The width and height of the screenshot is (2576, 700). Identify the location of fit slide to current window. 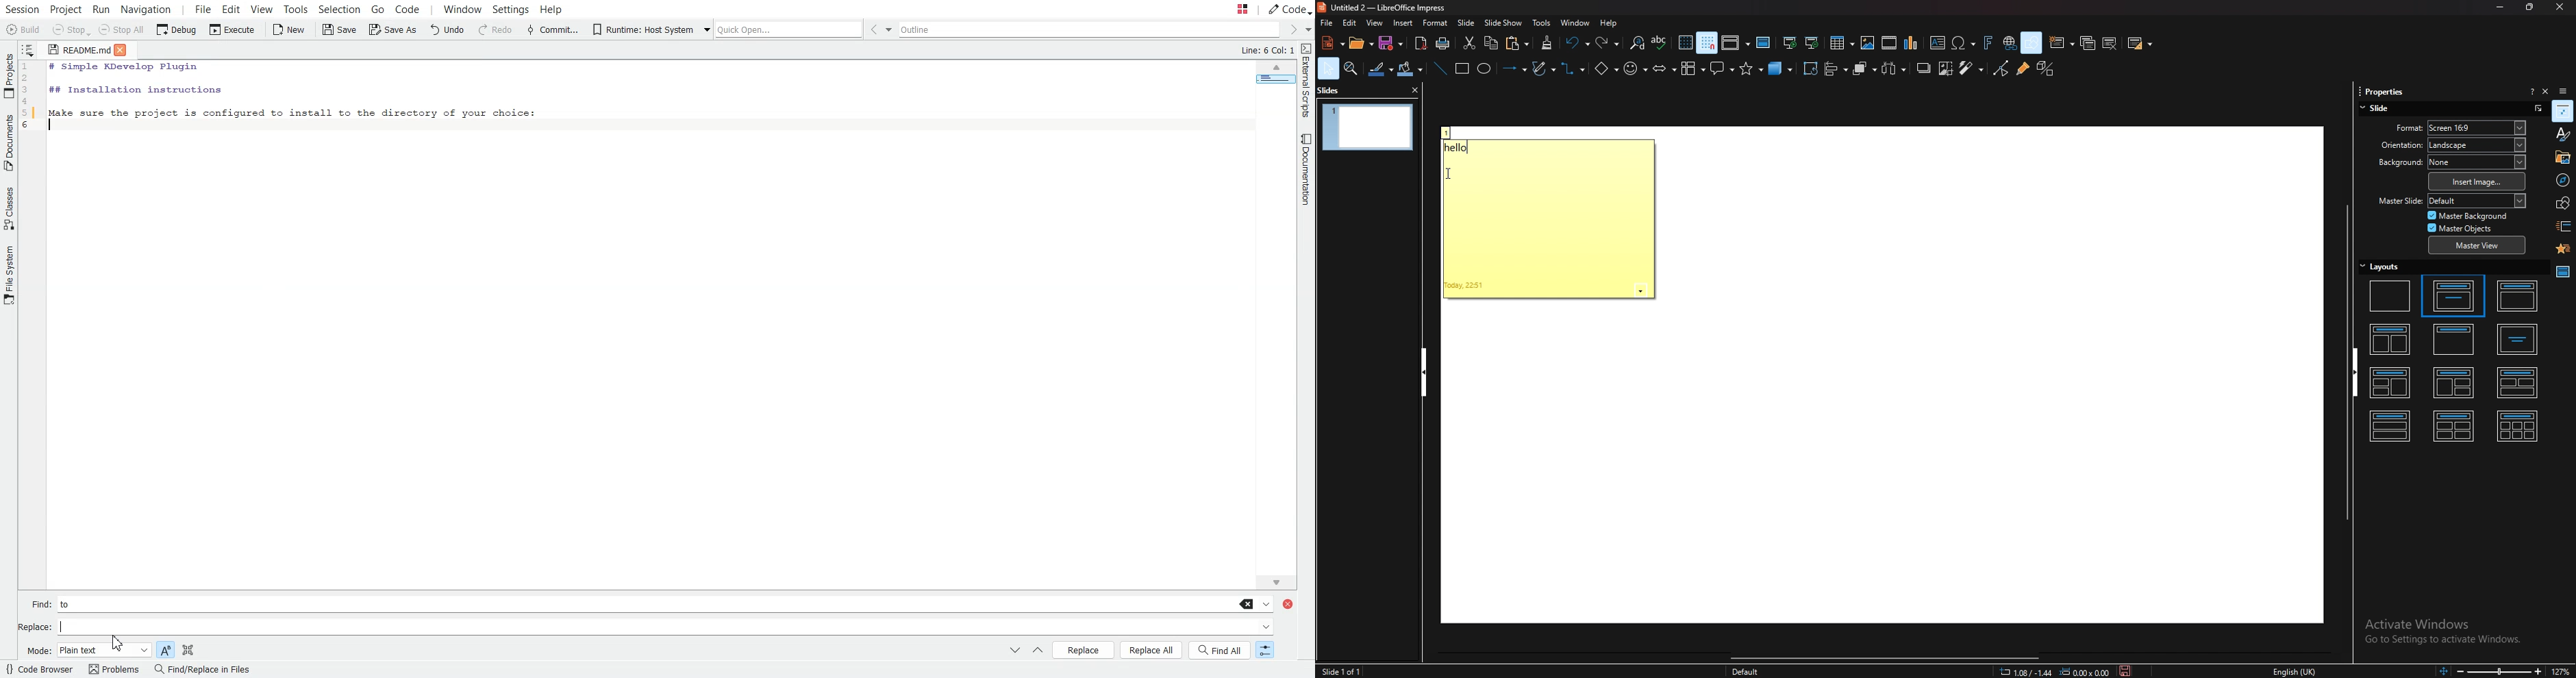
(2441, 671).